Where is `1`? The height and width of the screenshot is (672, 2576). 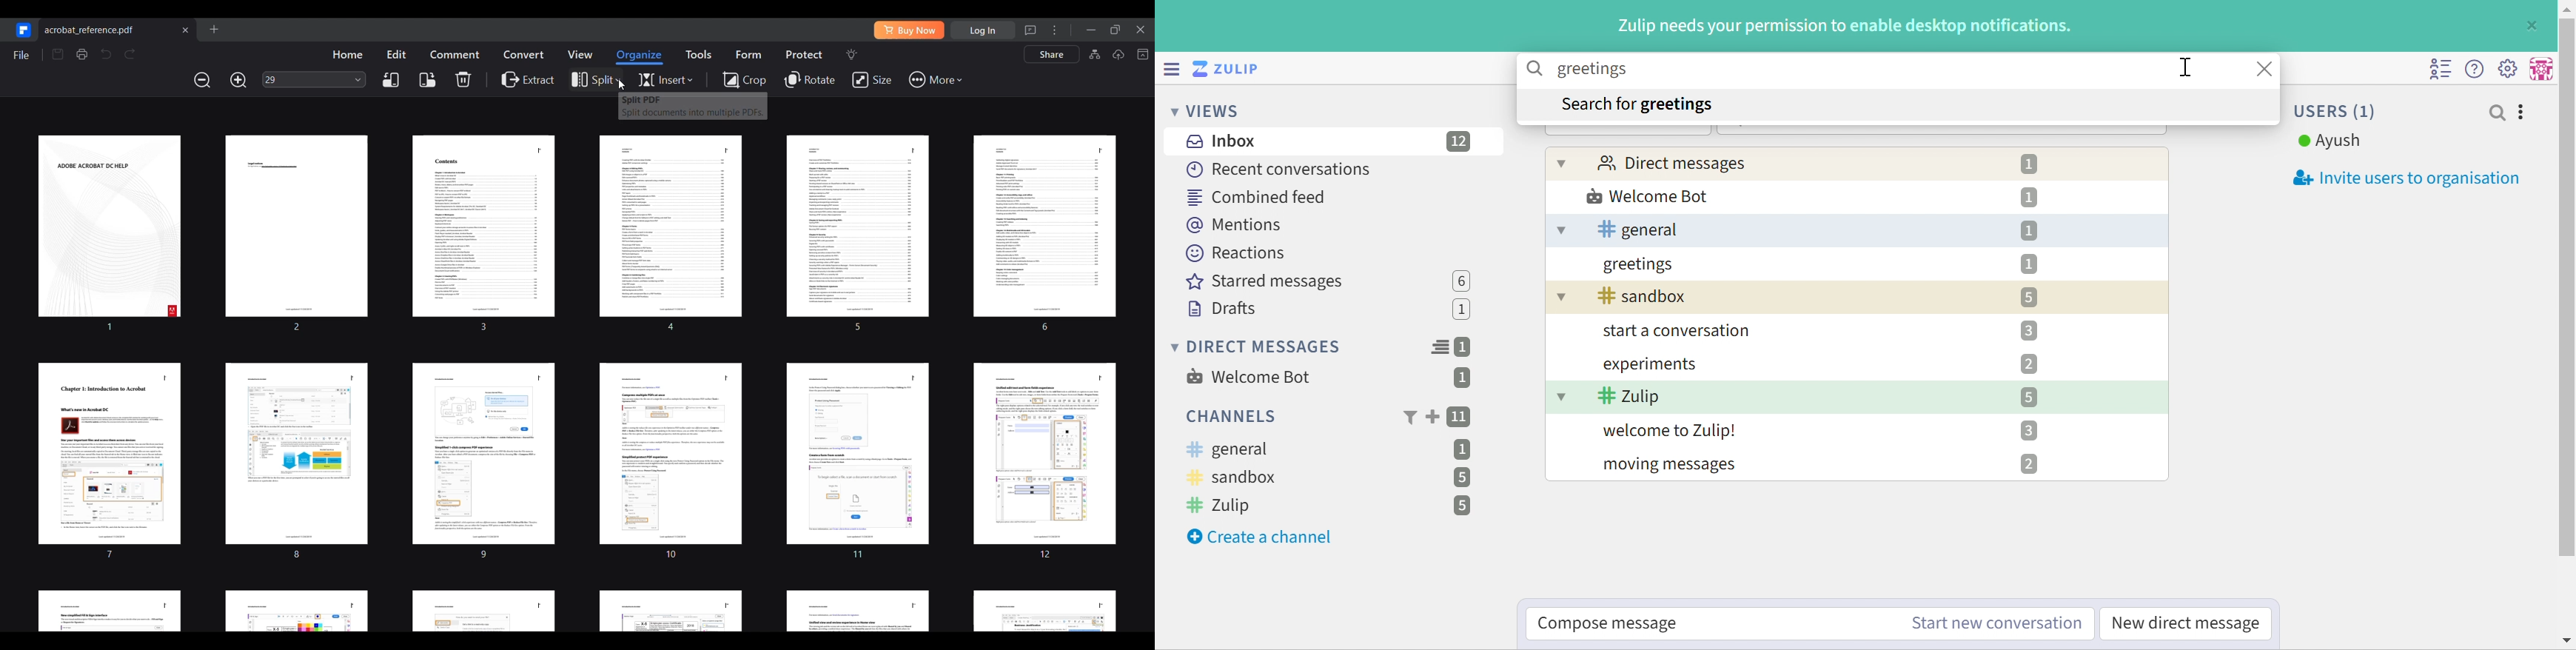 1 is located at coordinates (2028, 264).